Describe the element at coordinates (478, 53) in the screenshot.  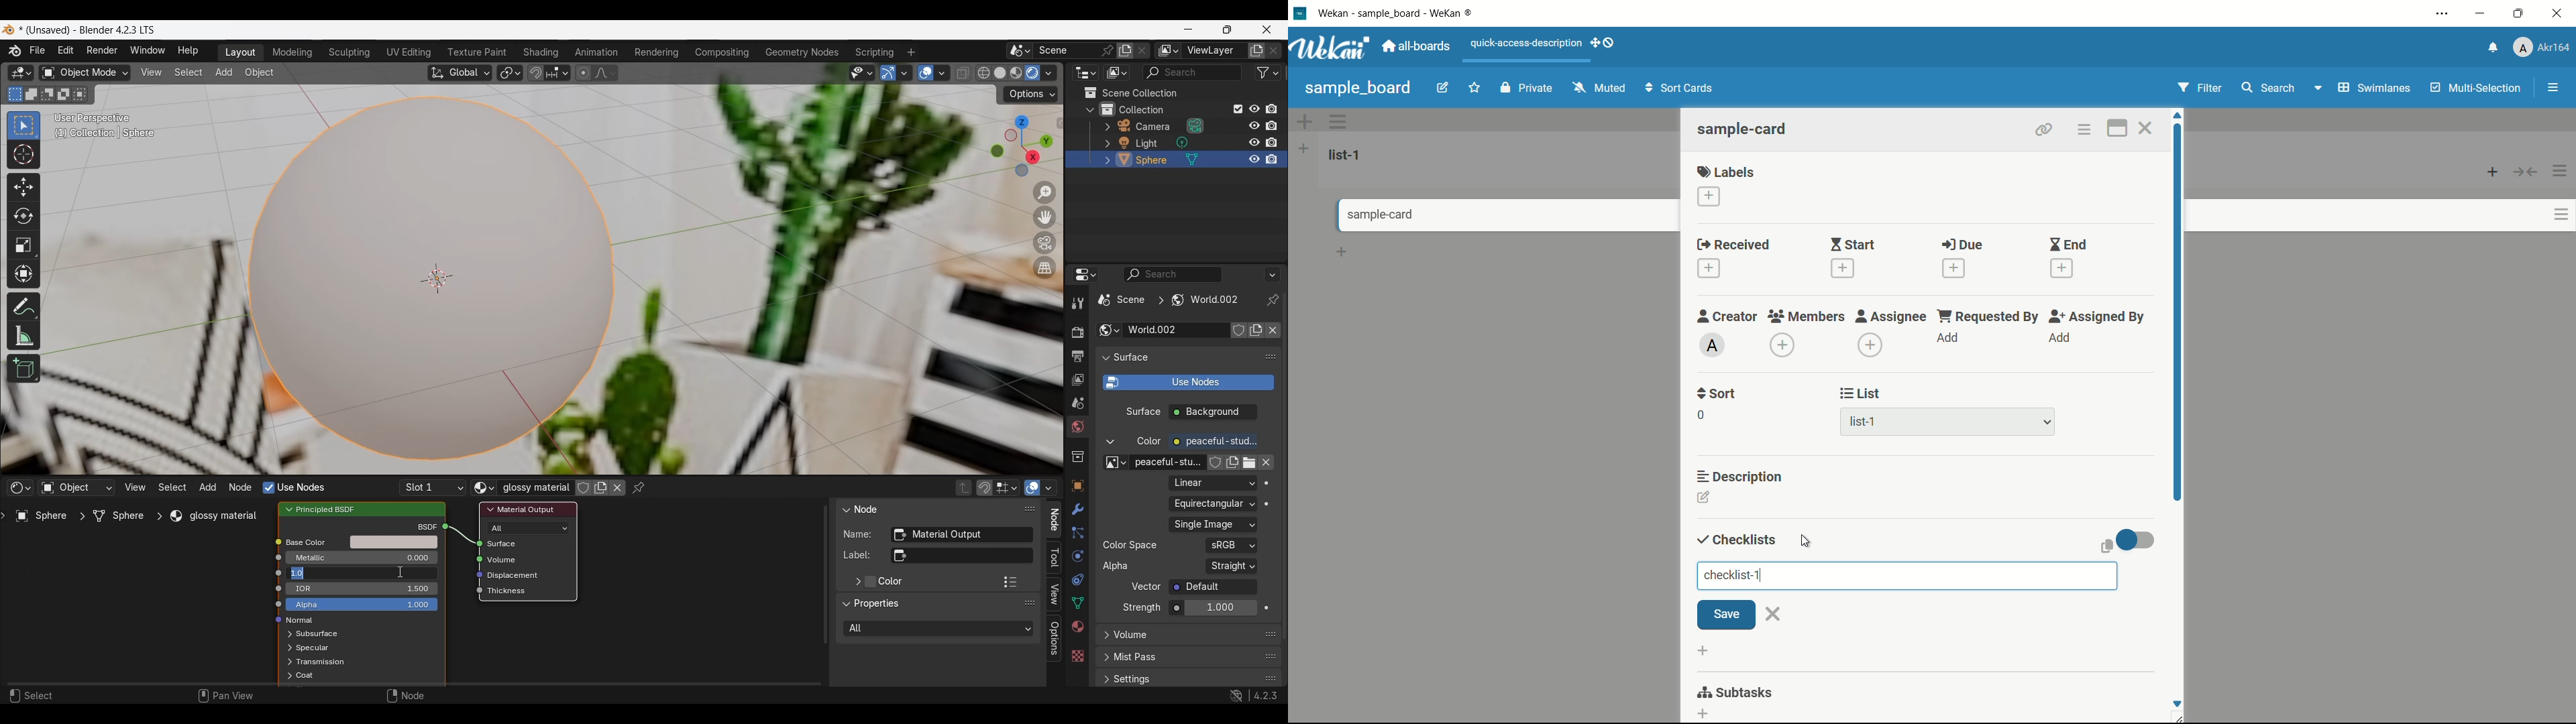
I see `Texture paint workspace` at that location.